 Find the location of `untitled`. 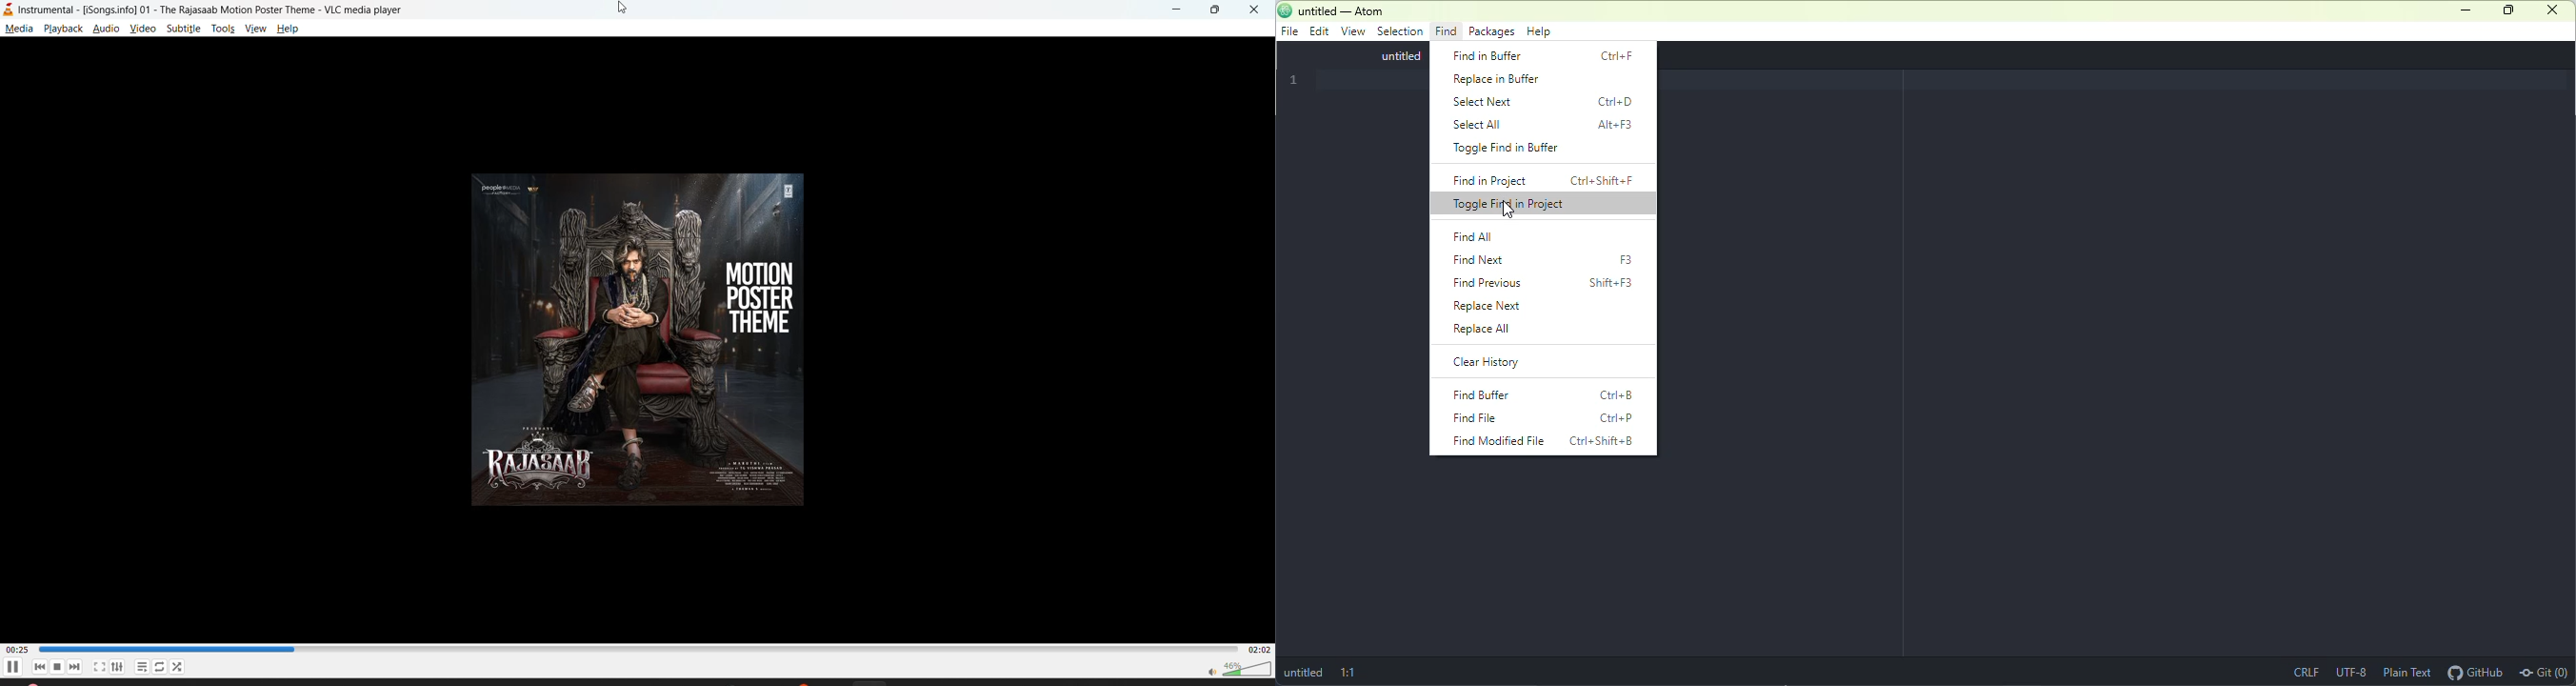

untitled is located at coordinates (1304, 674).